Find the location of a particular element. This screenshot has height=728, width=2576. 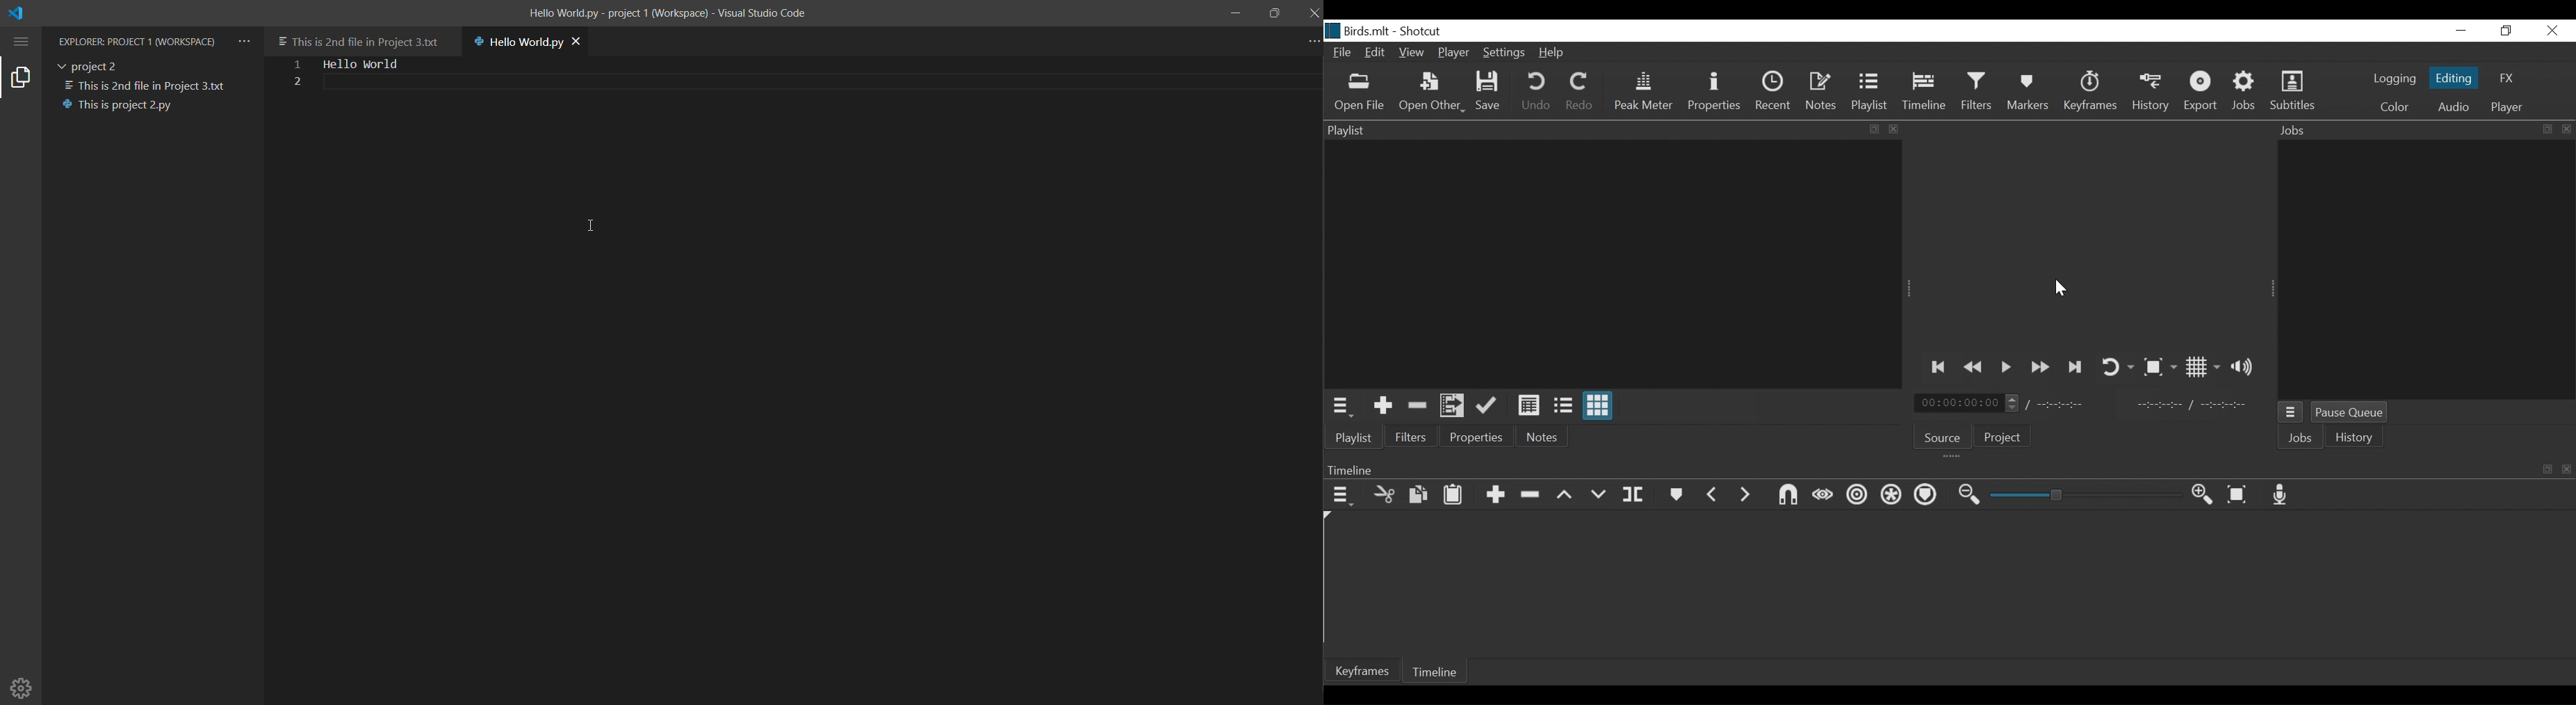

minimize is located at coordinates (2462, 30).